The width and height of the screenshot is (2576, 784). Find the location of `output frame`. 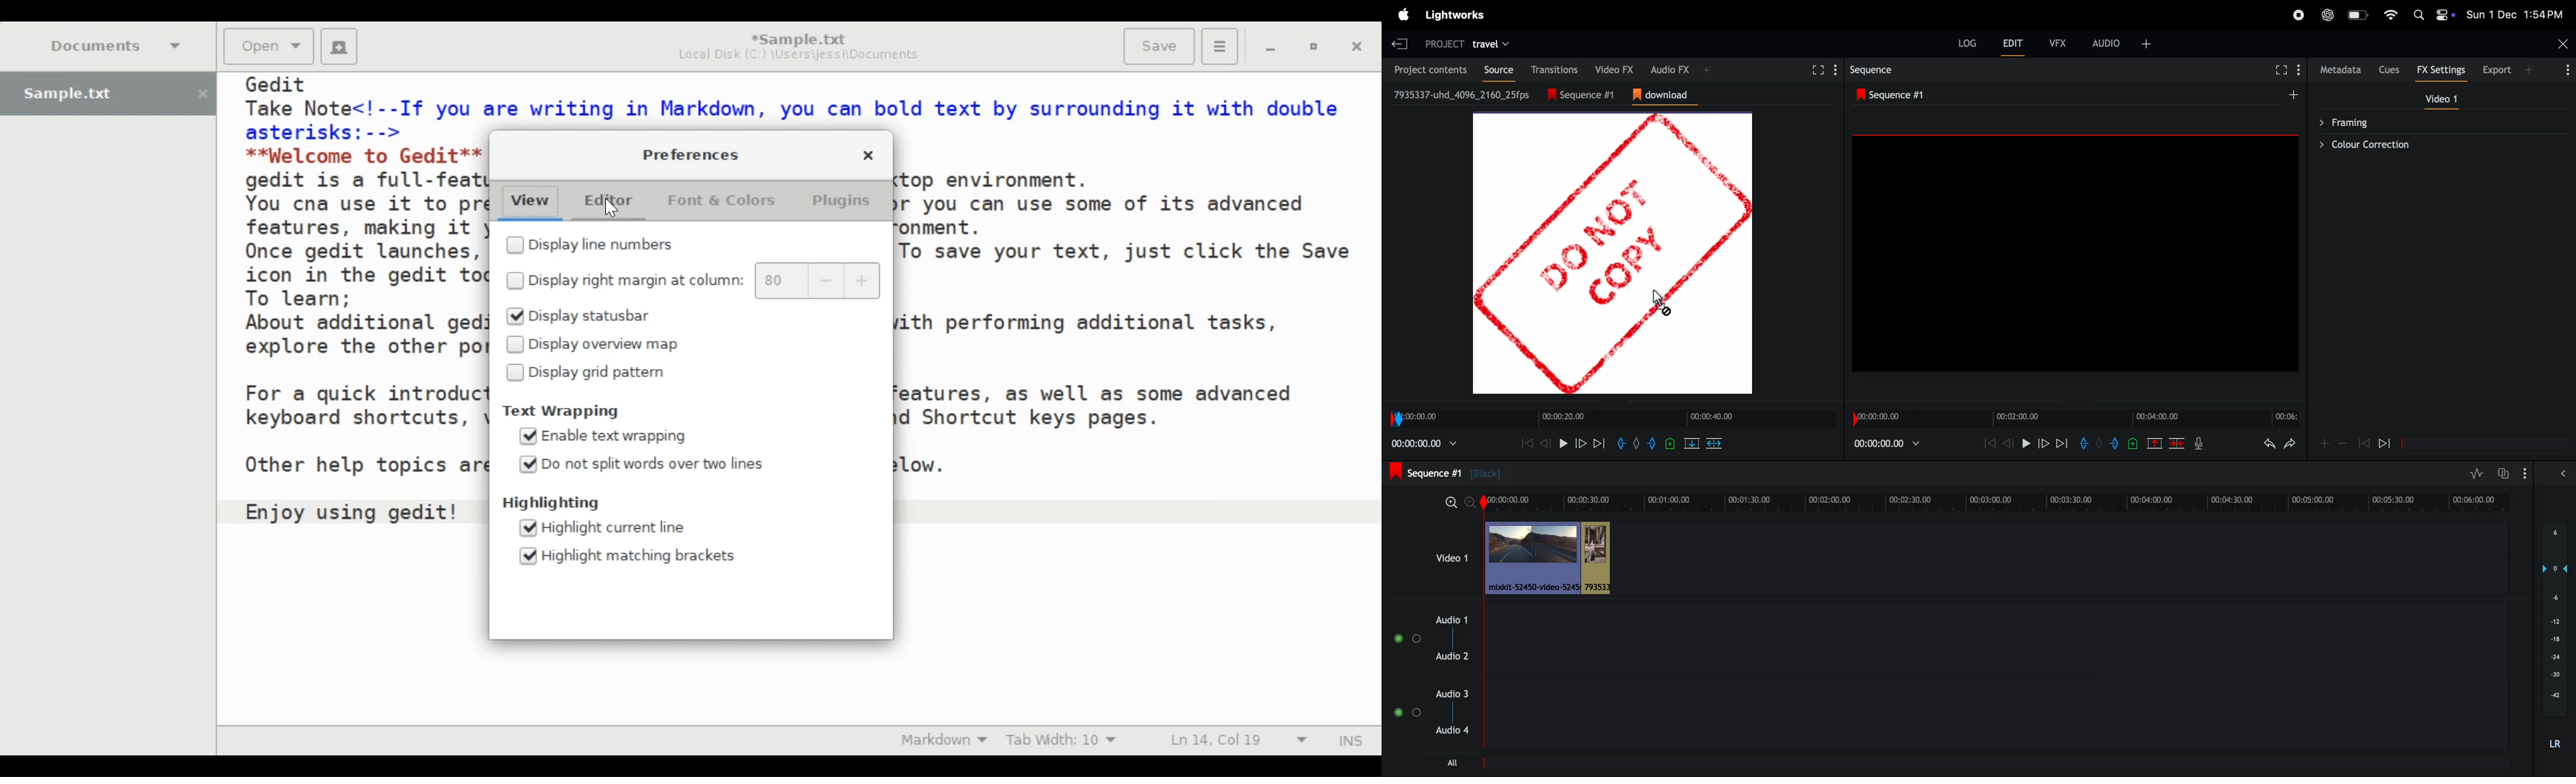

output frame is located at coordinates (2076, 252).